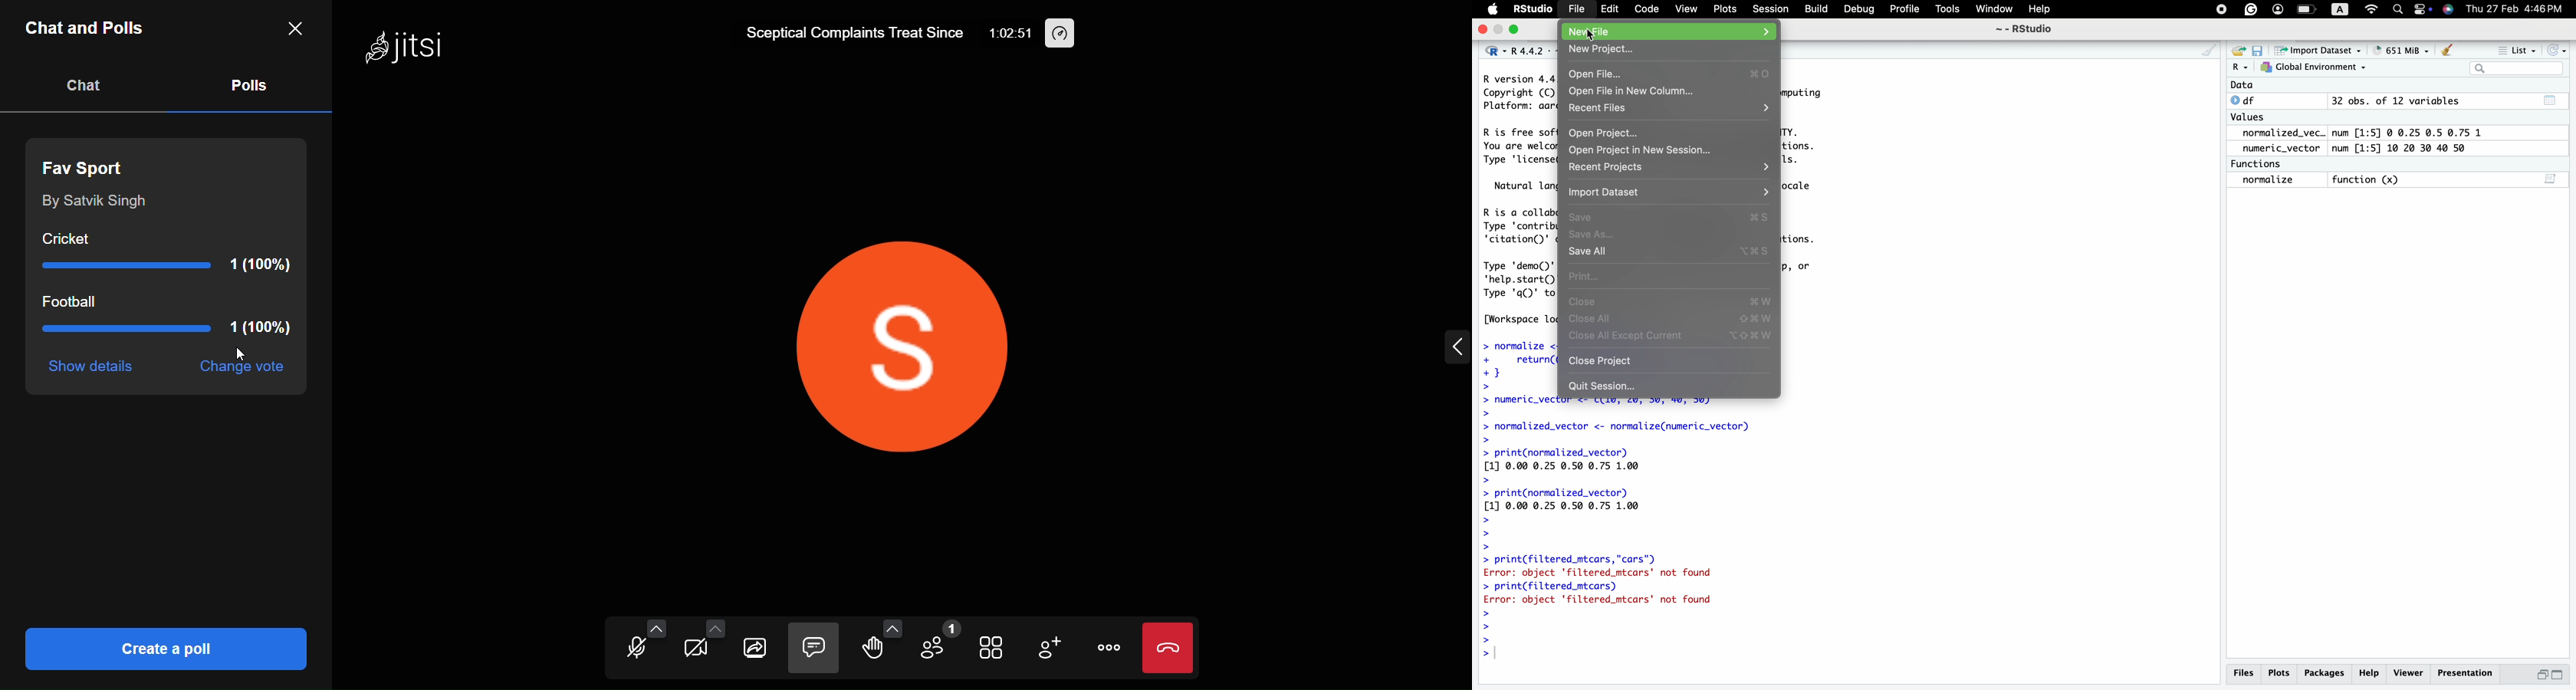  I want to click on Packages, so click(2325, 674).